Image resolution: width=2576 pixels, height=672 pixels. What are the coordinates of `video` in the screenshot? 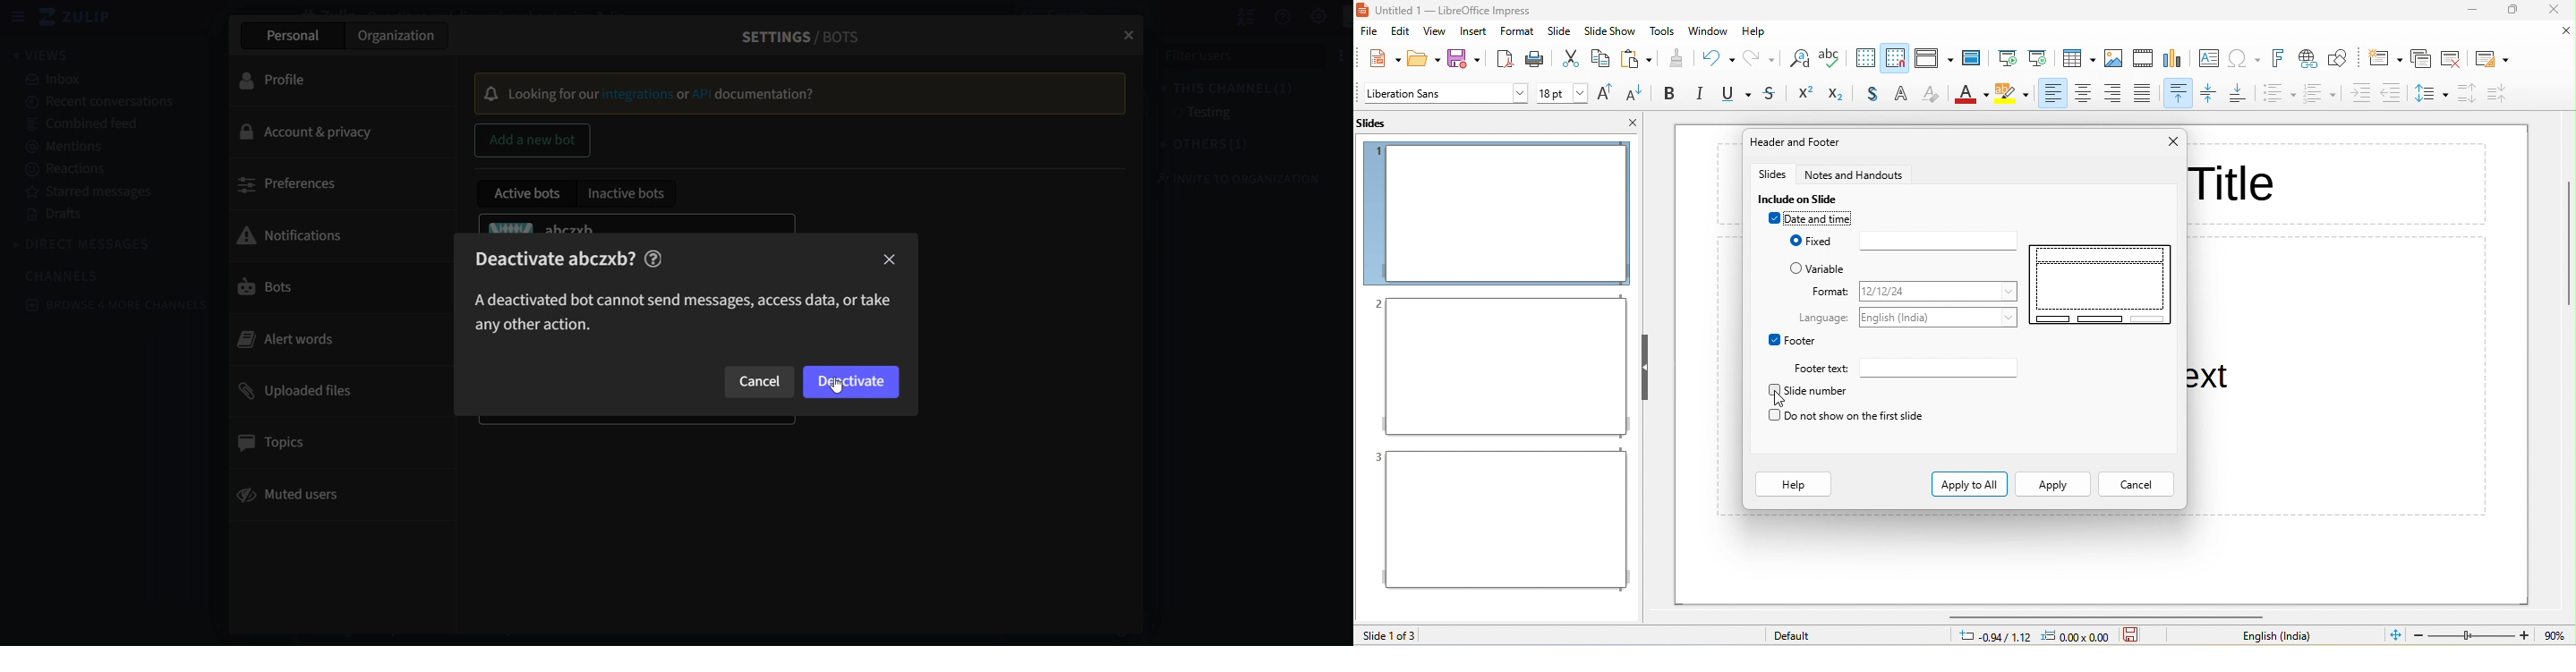 It's located at (2143, 57).